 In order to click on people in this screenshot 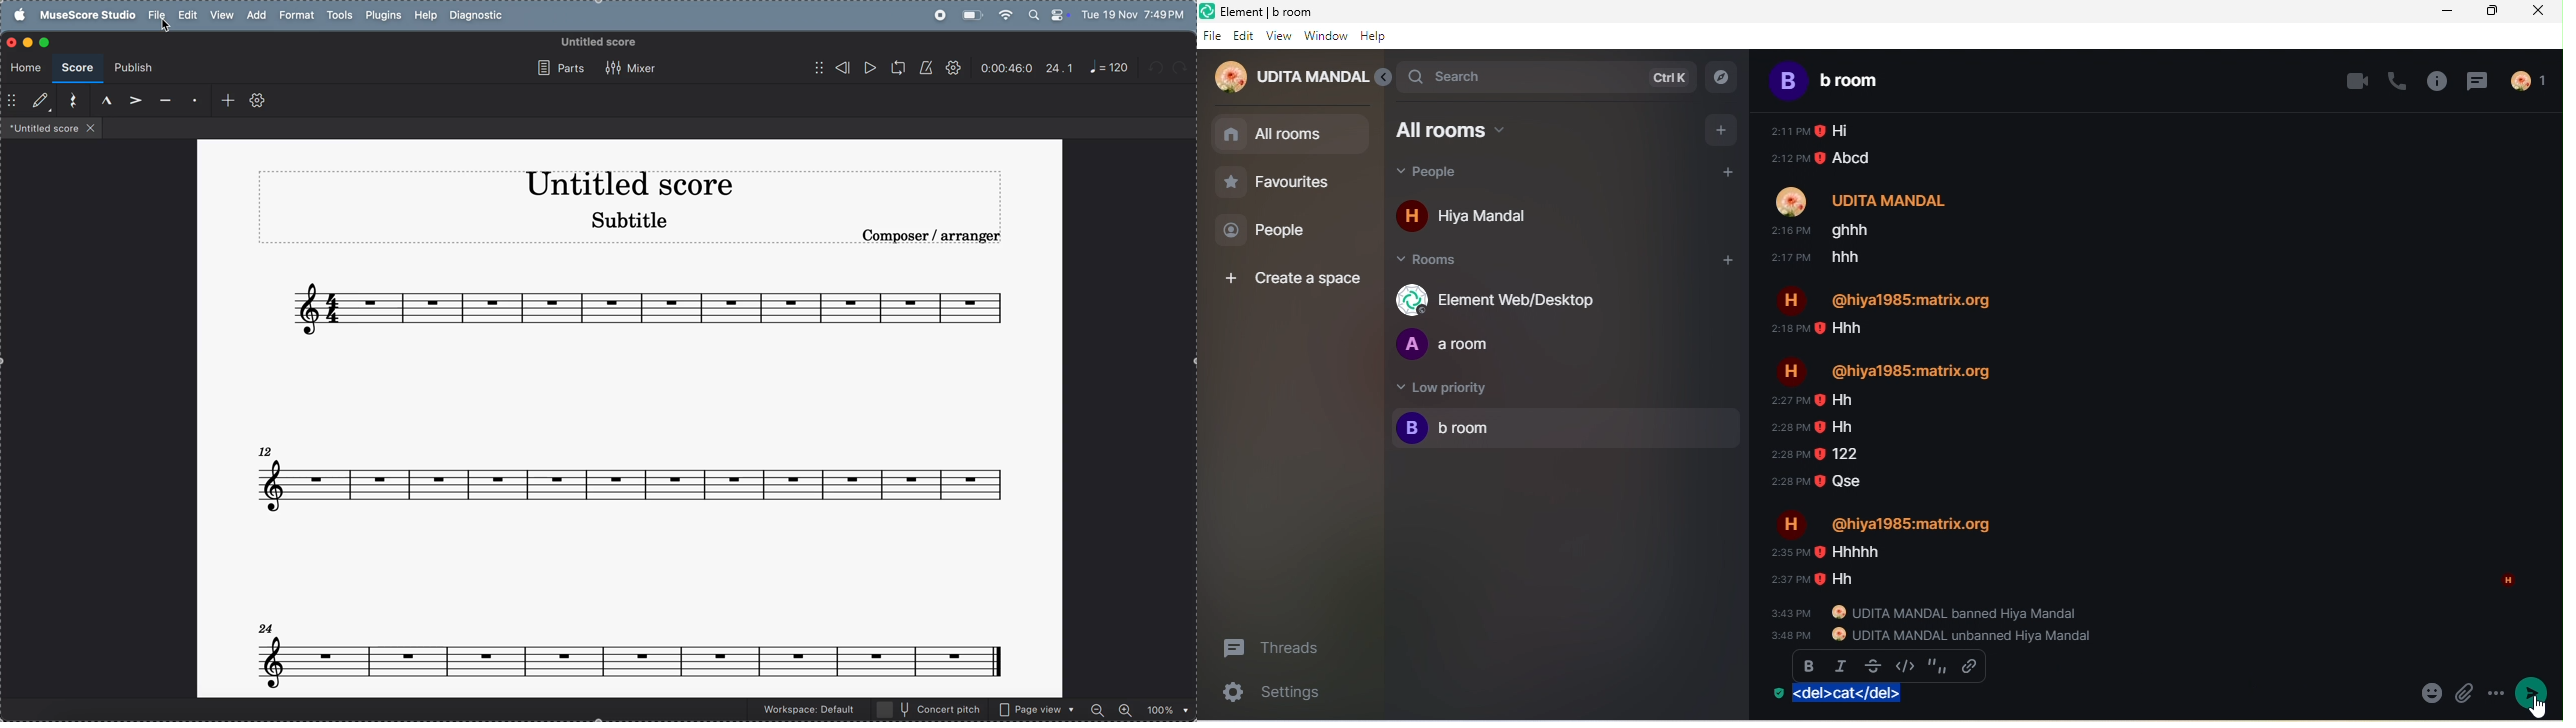, I will do `click(2535, 81)`.